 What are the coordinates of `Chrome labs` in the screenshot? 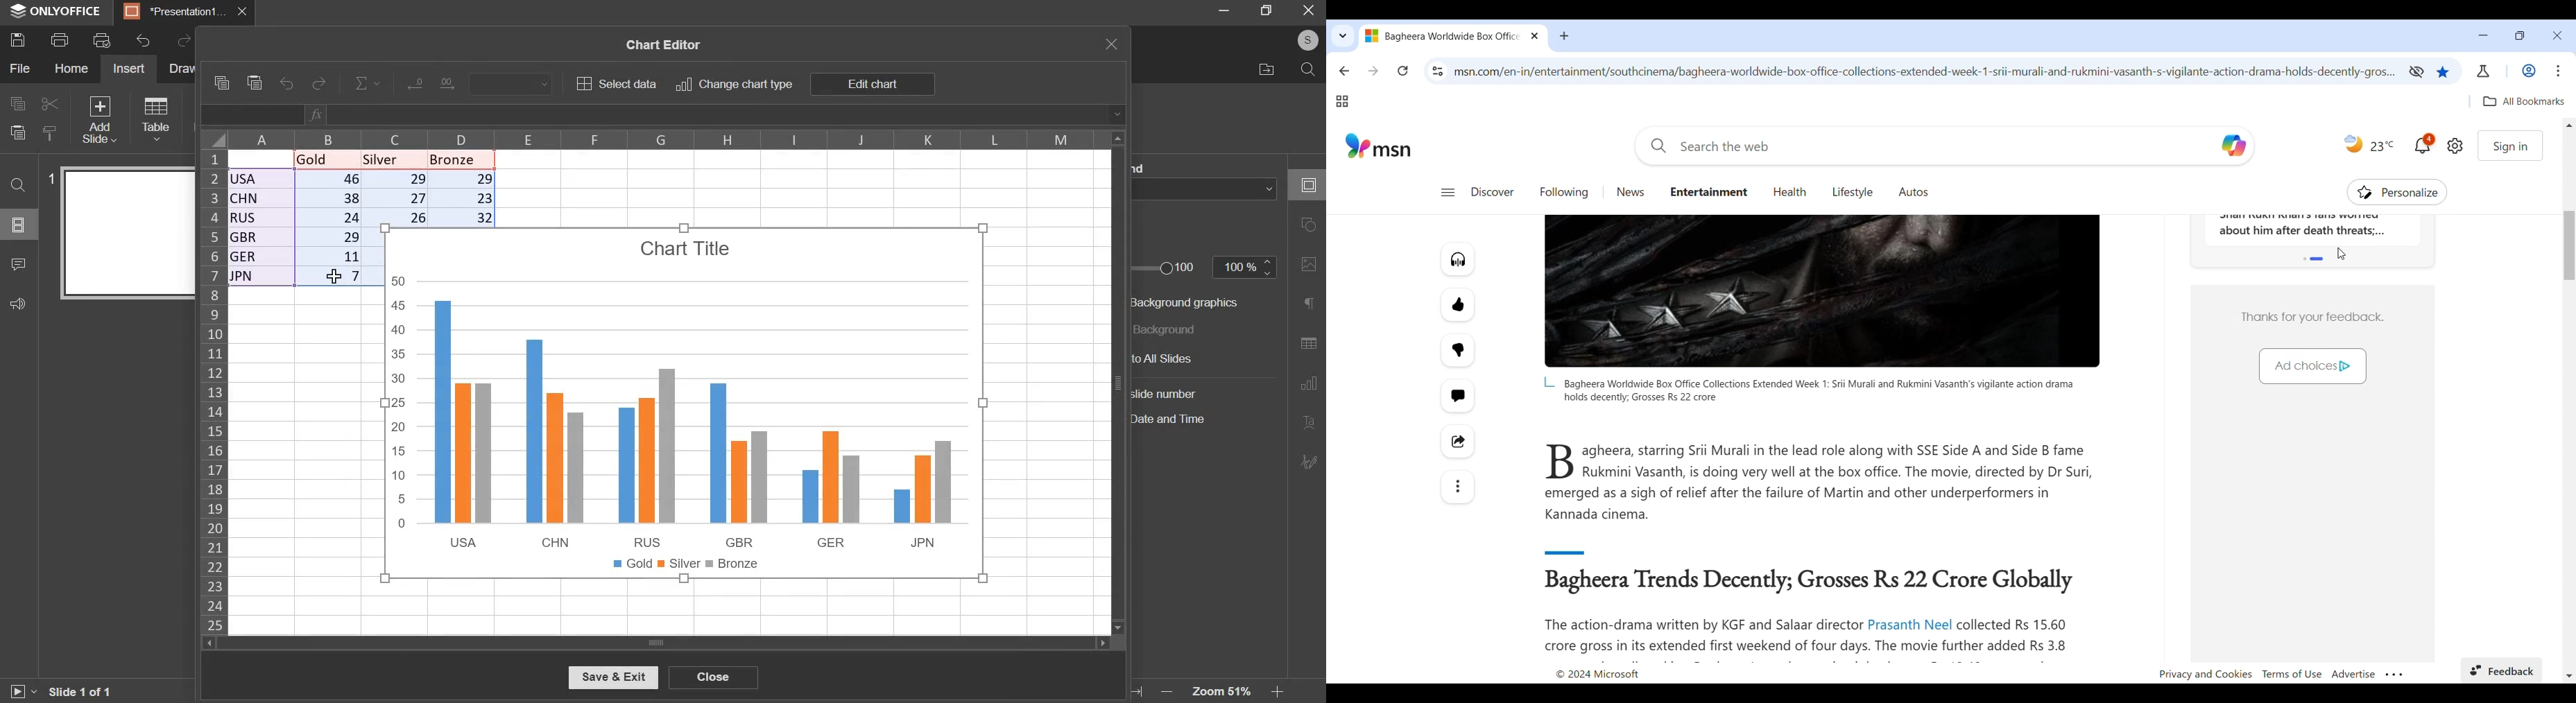 It's located at (2484, 71).